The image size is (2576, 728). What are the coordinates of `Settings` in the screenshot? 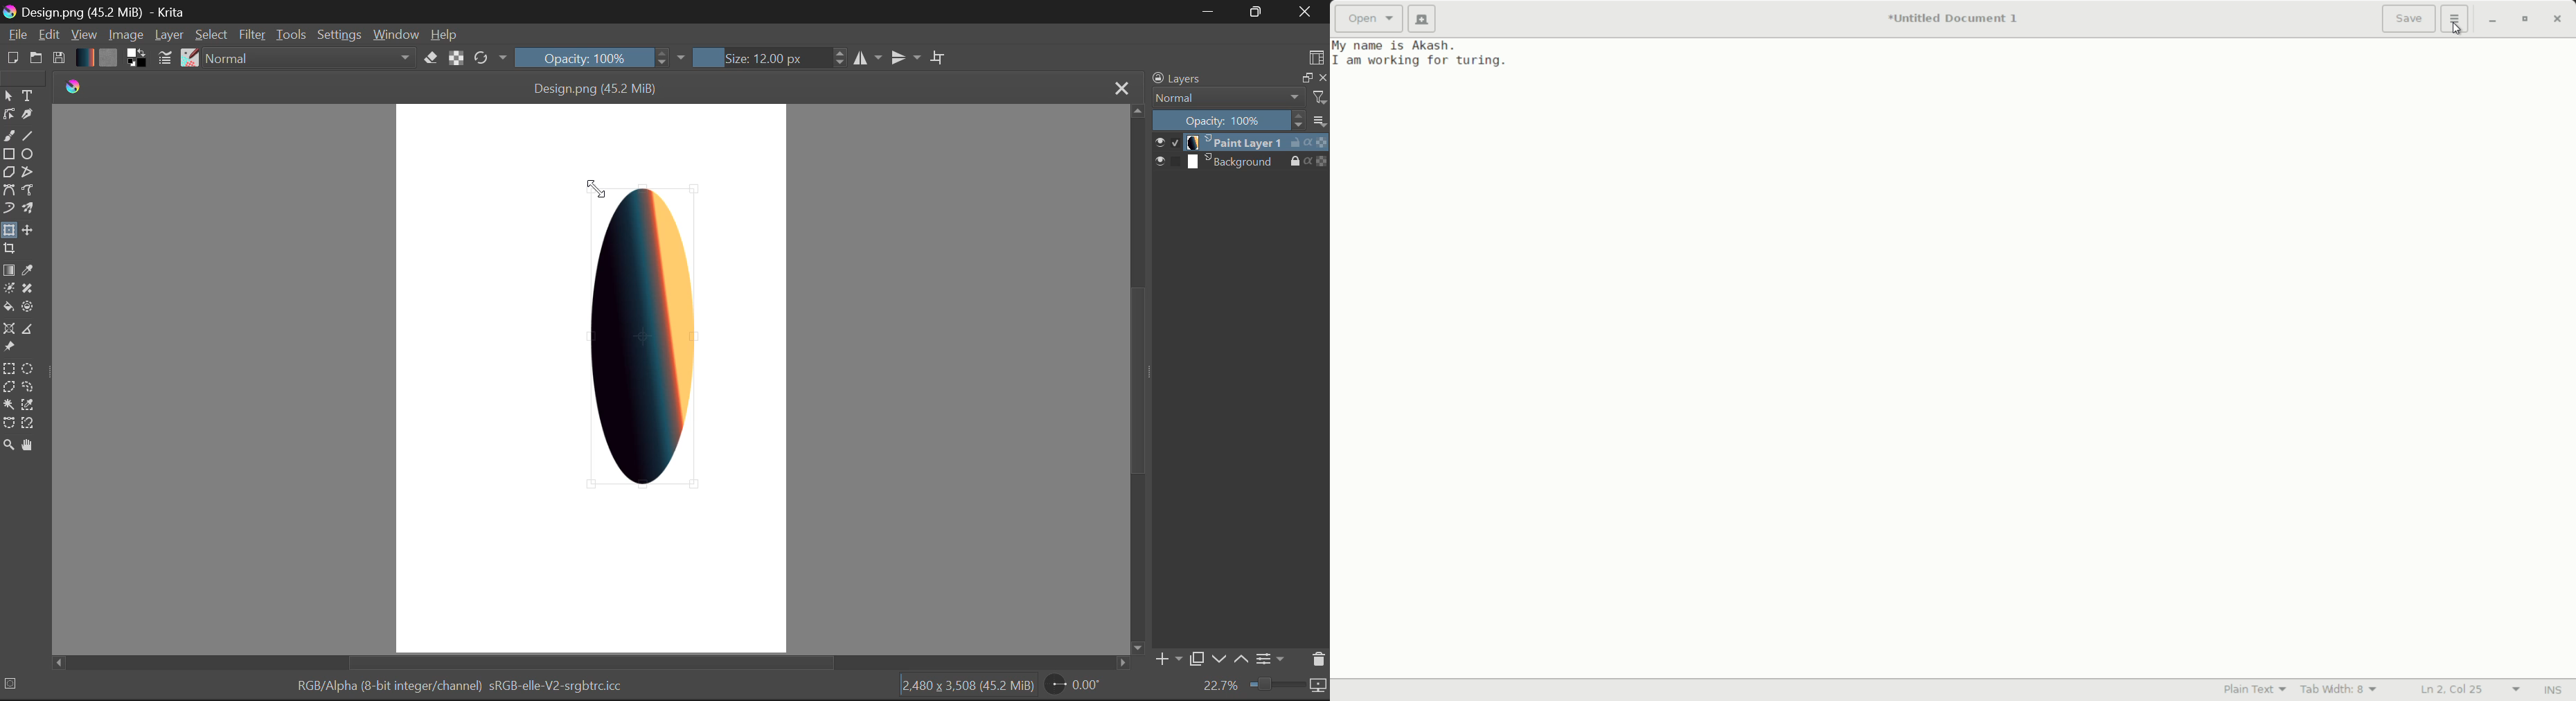 It's located at (338, 34).